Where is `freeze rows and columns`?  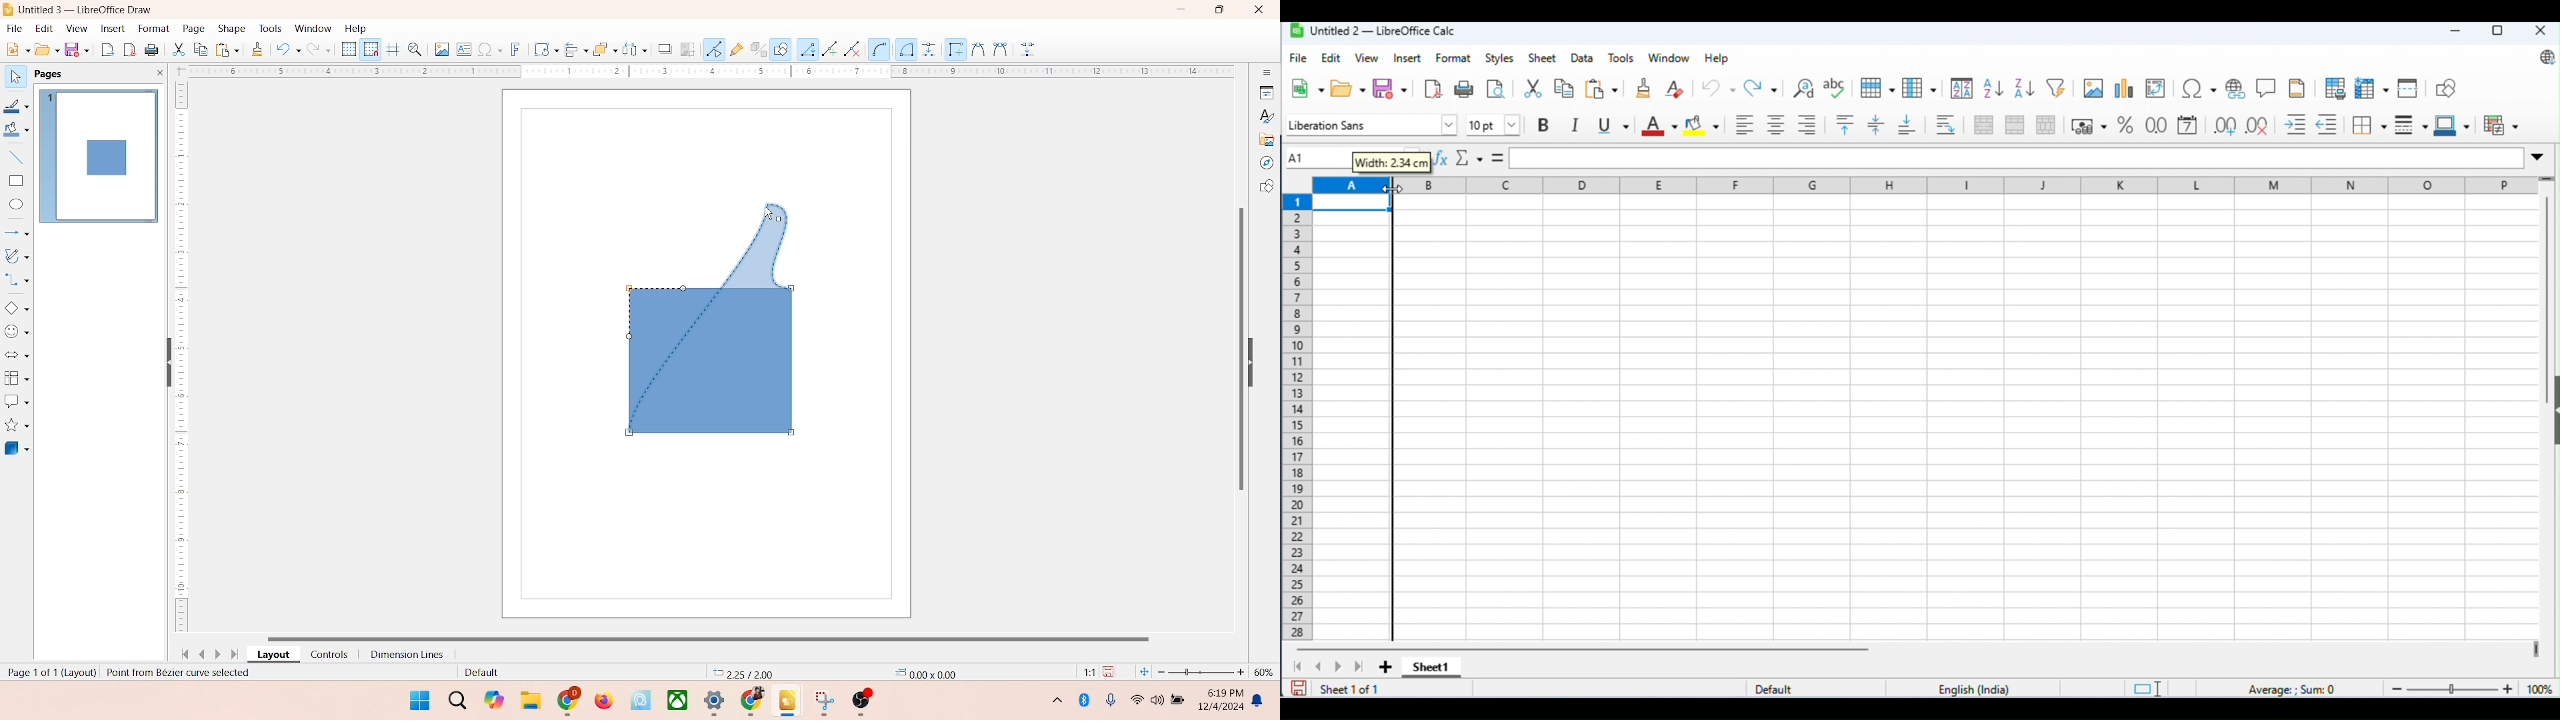
freeze rows and columns is located at coordinates (2372, 89).